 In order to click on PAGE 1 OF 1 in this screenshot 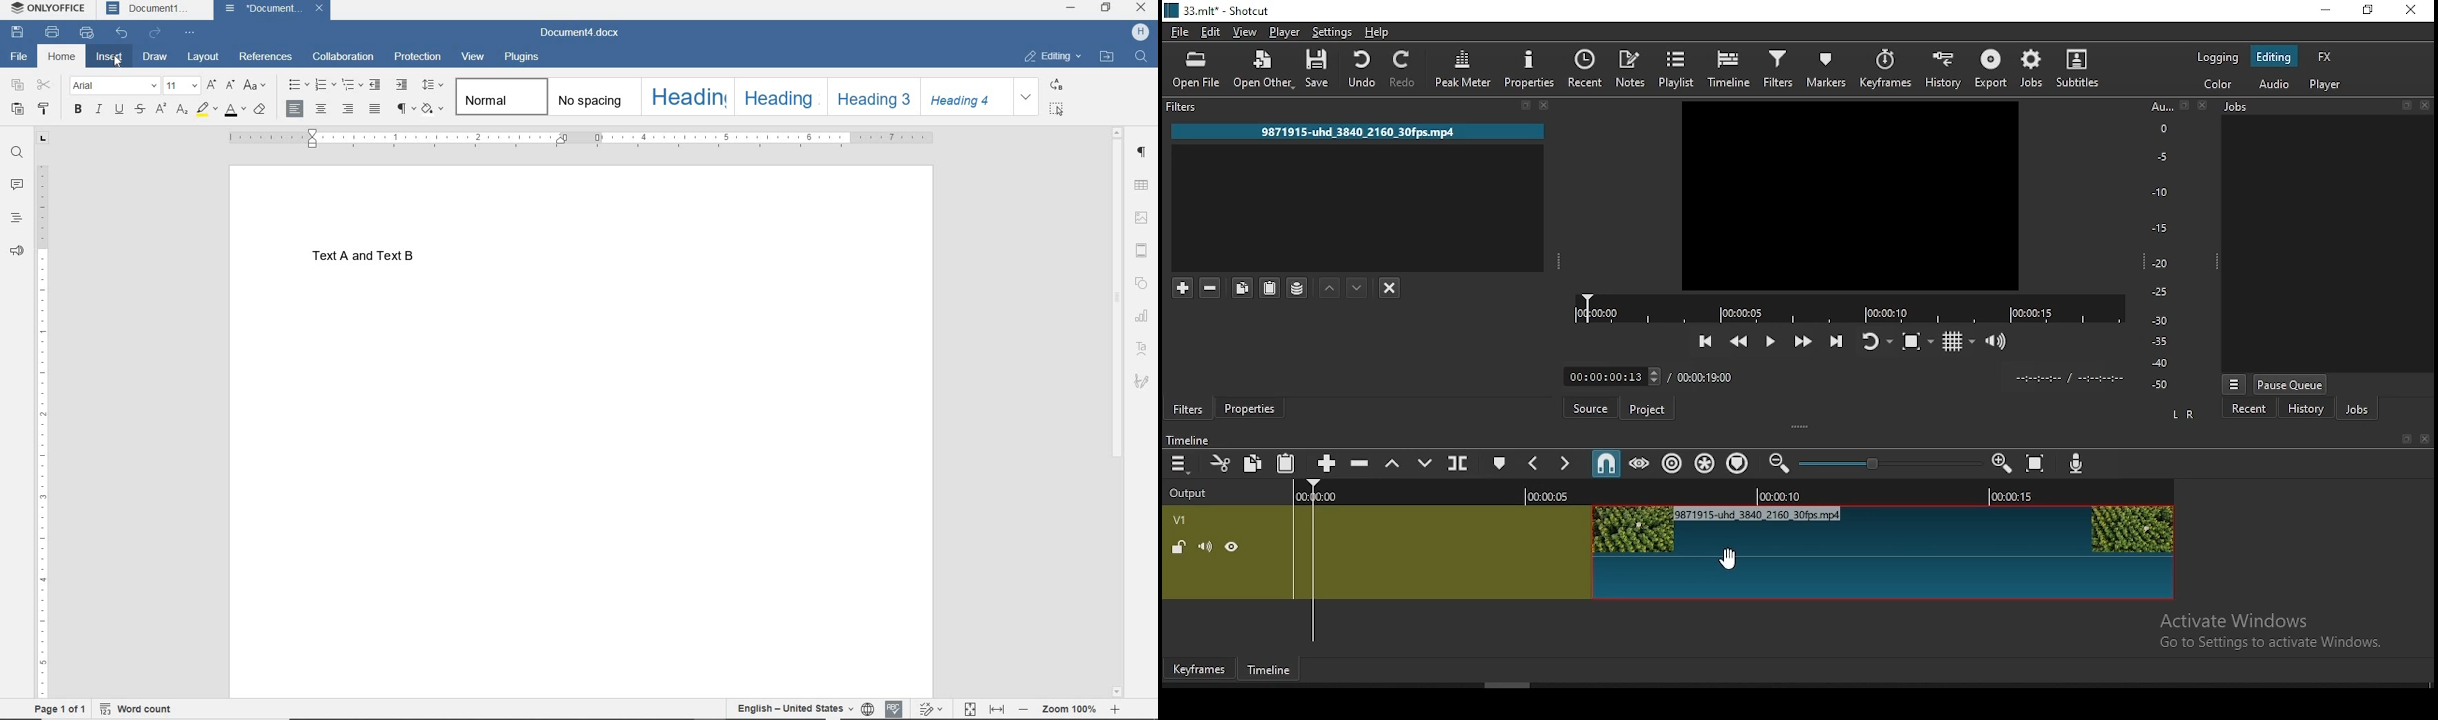, I will do `click(54, 709)`.